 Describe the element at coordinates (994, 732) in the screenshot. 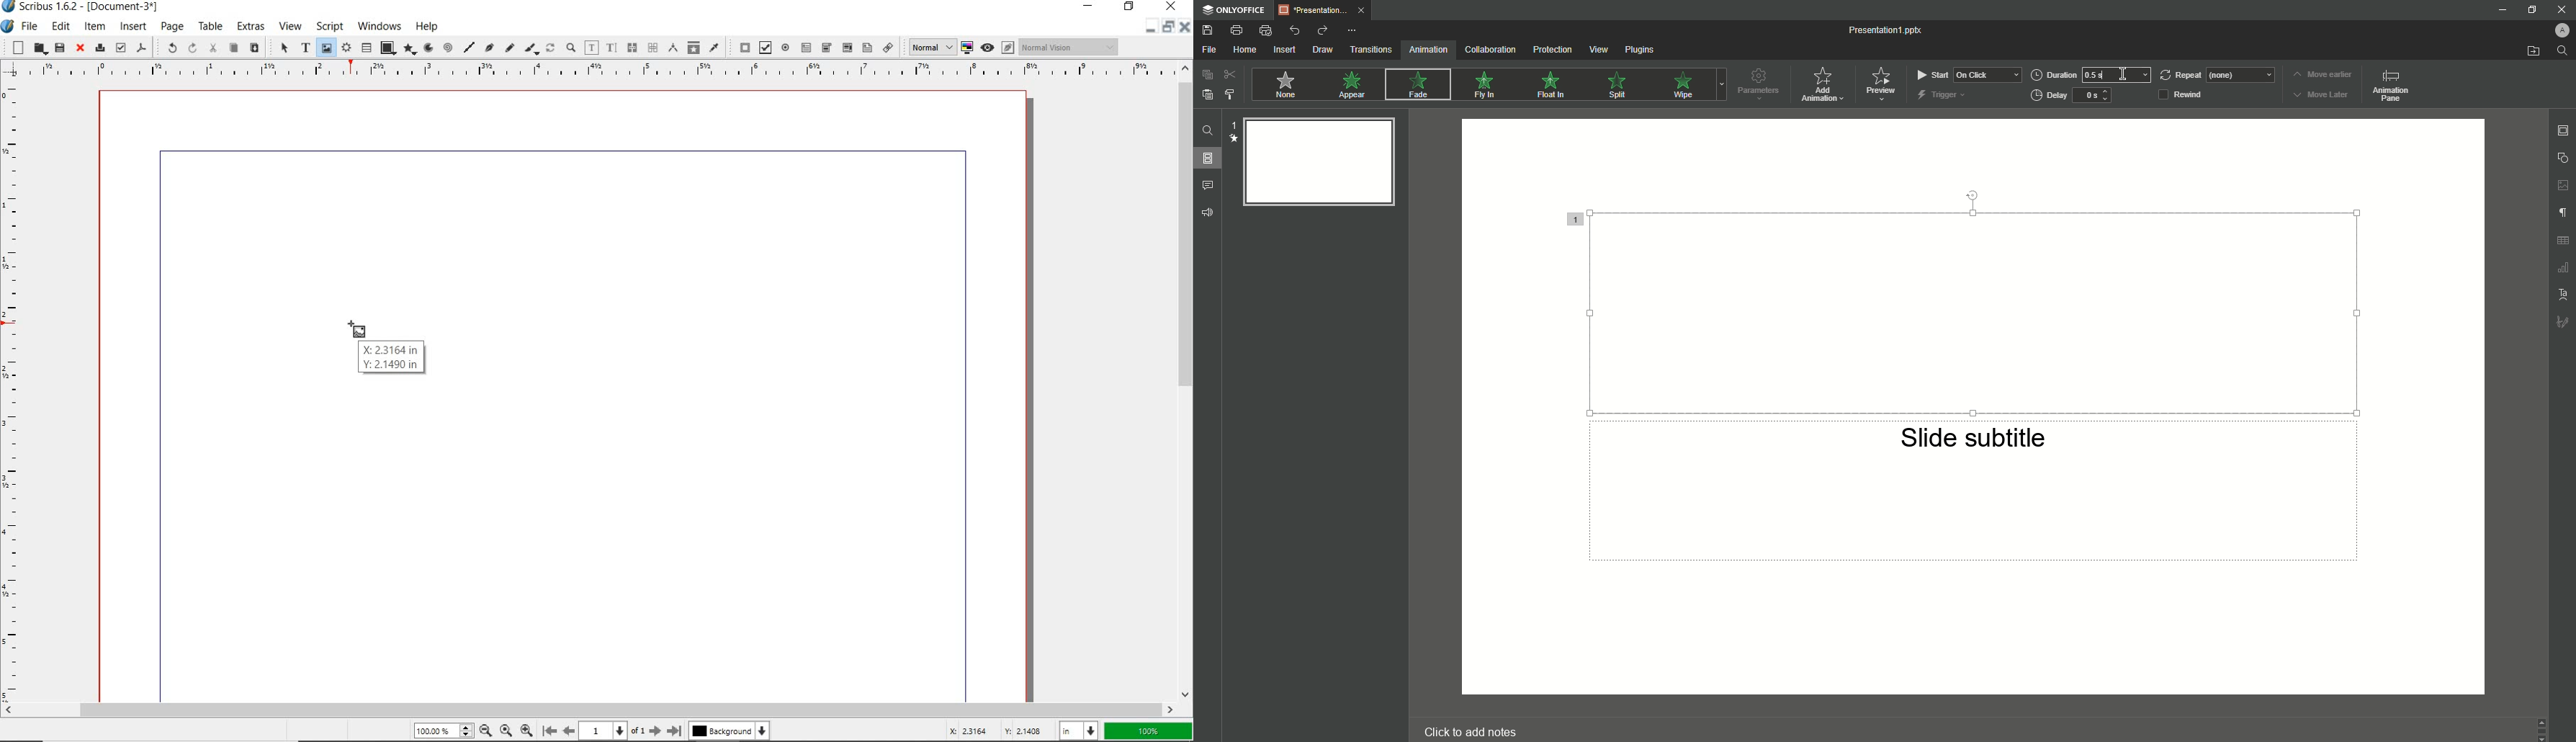

I see `coordinates` at that location.